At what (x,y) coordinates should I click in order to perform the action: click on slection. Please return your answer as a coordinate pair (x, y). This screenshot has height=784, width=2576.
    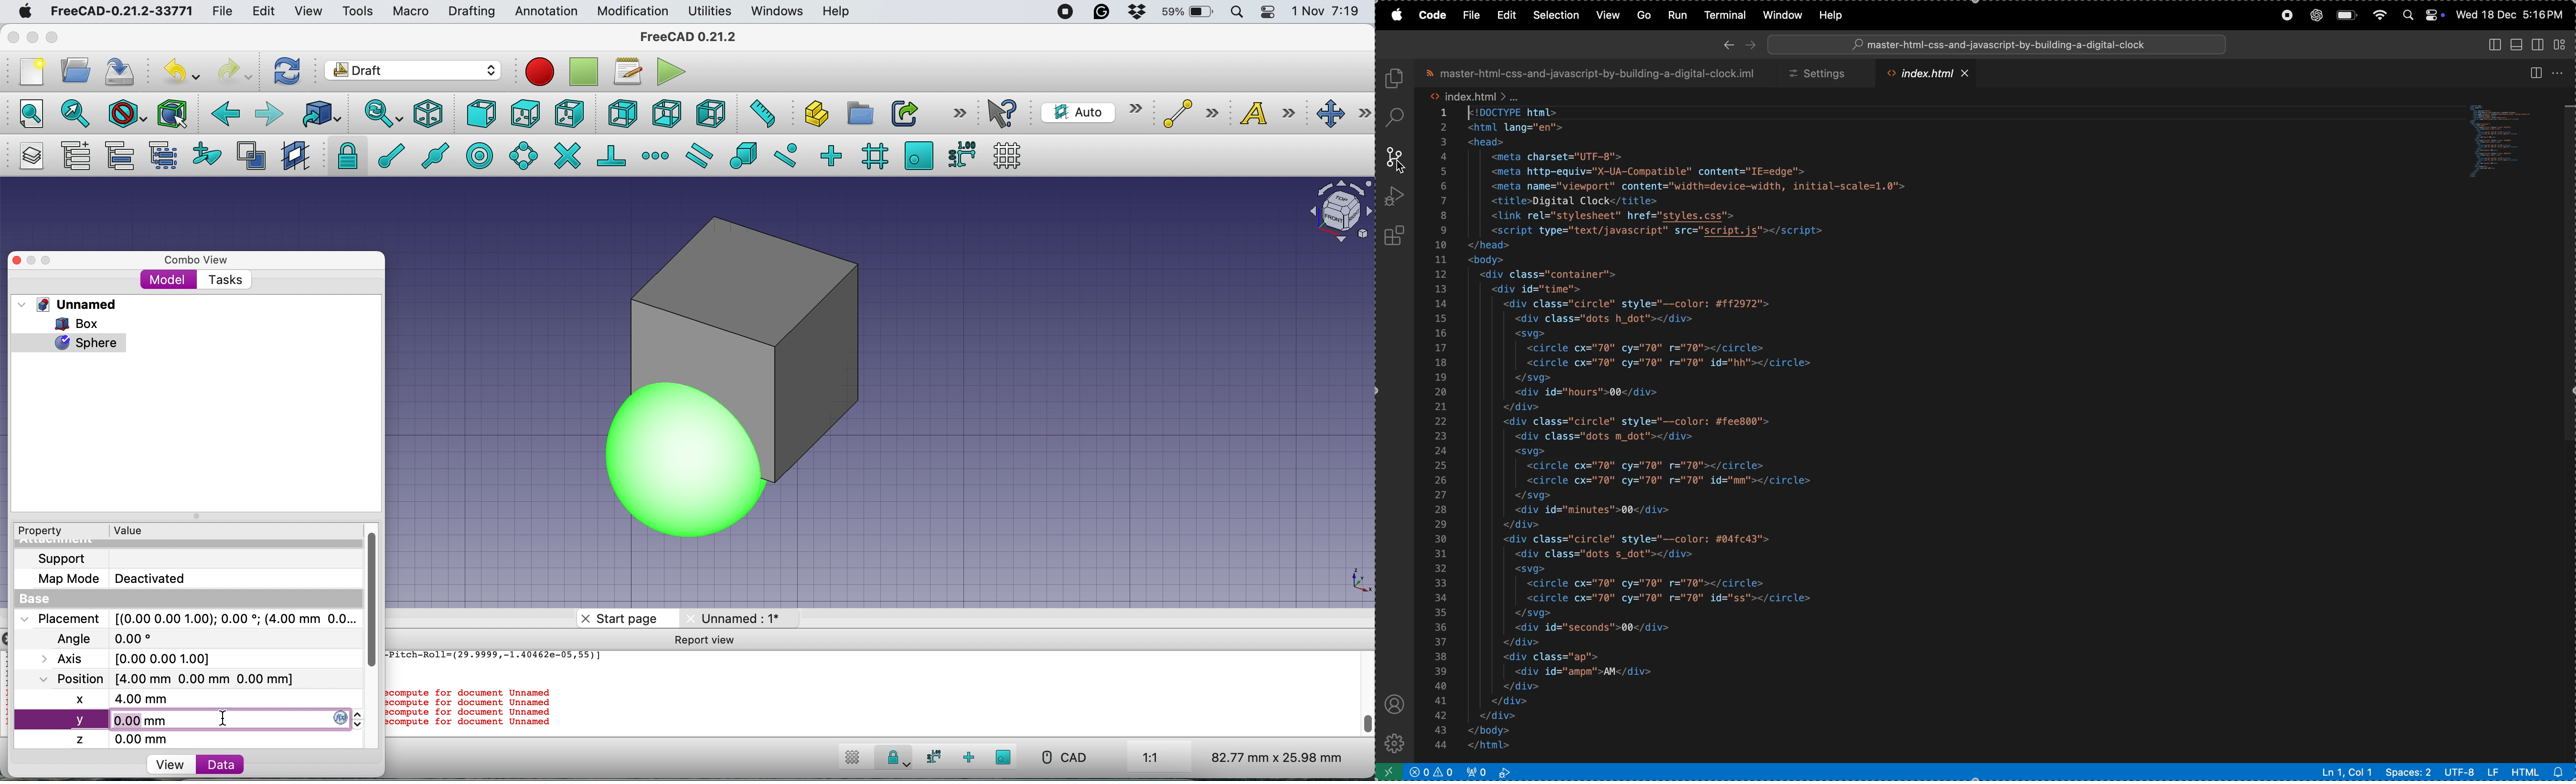
    Looking at the image, I should click on (1558, 13).